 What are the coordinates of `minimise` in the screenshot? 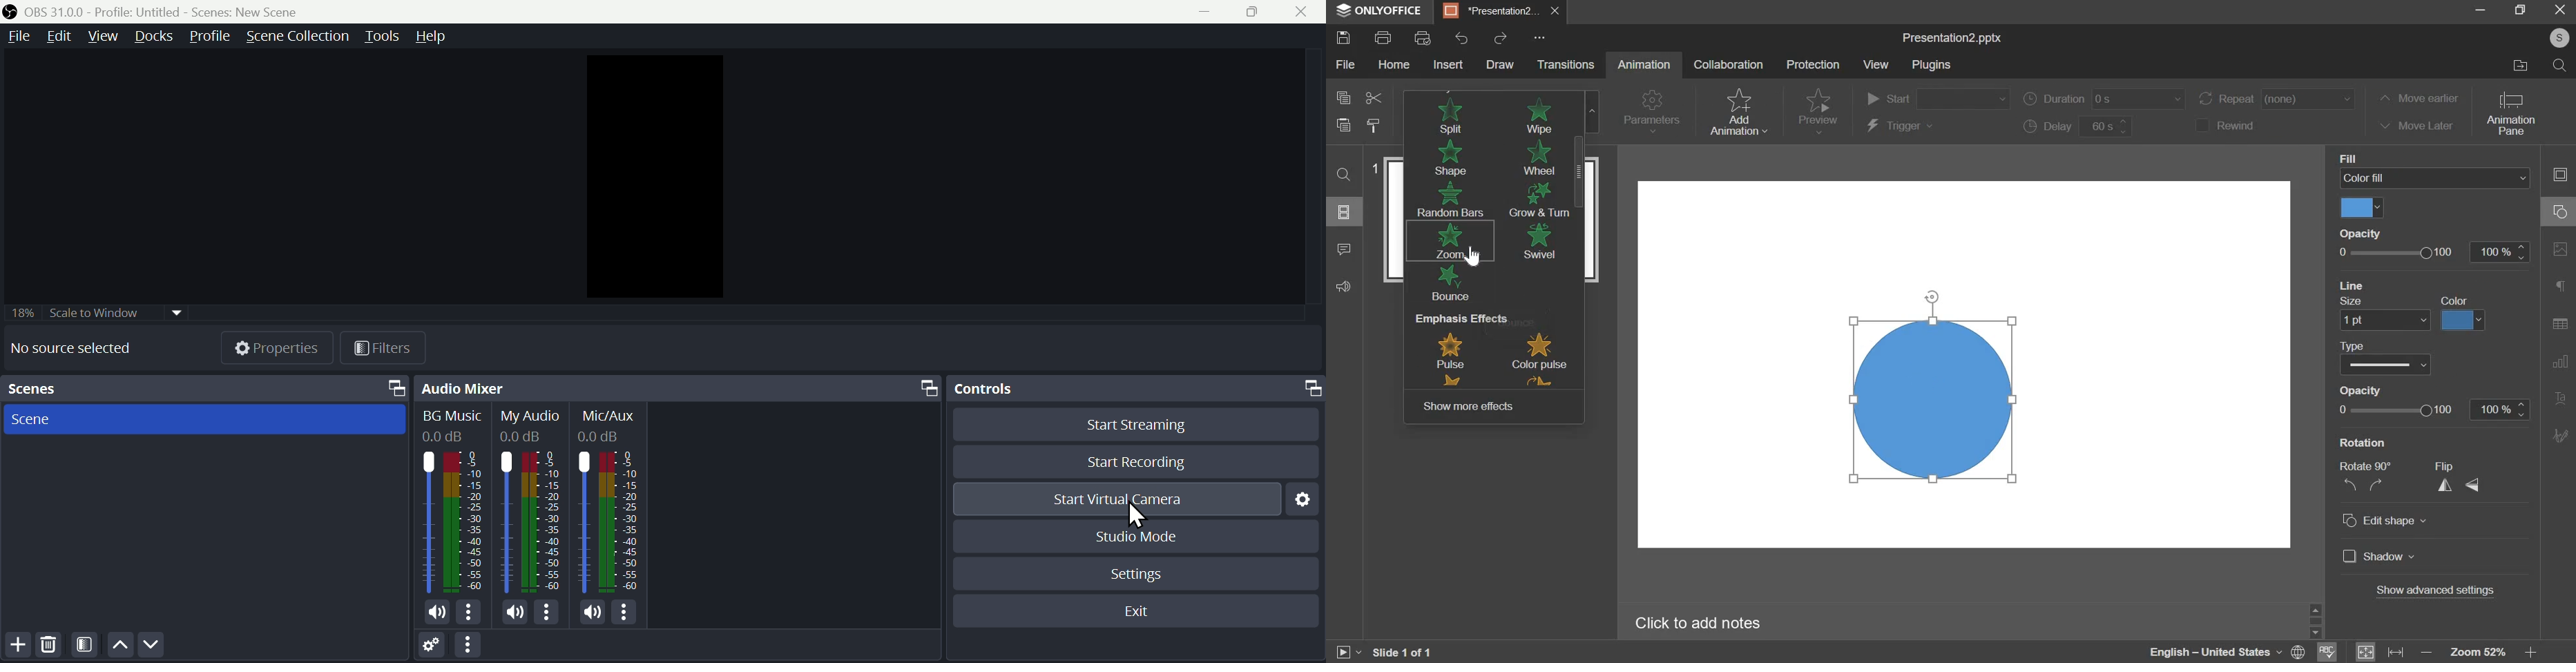 It's located at (1207, 12).